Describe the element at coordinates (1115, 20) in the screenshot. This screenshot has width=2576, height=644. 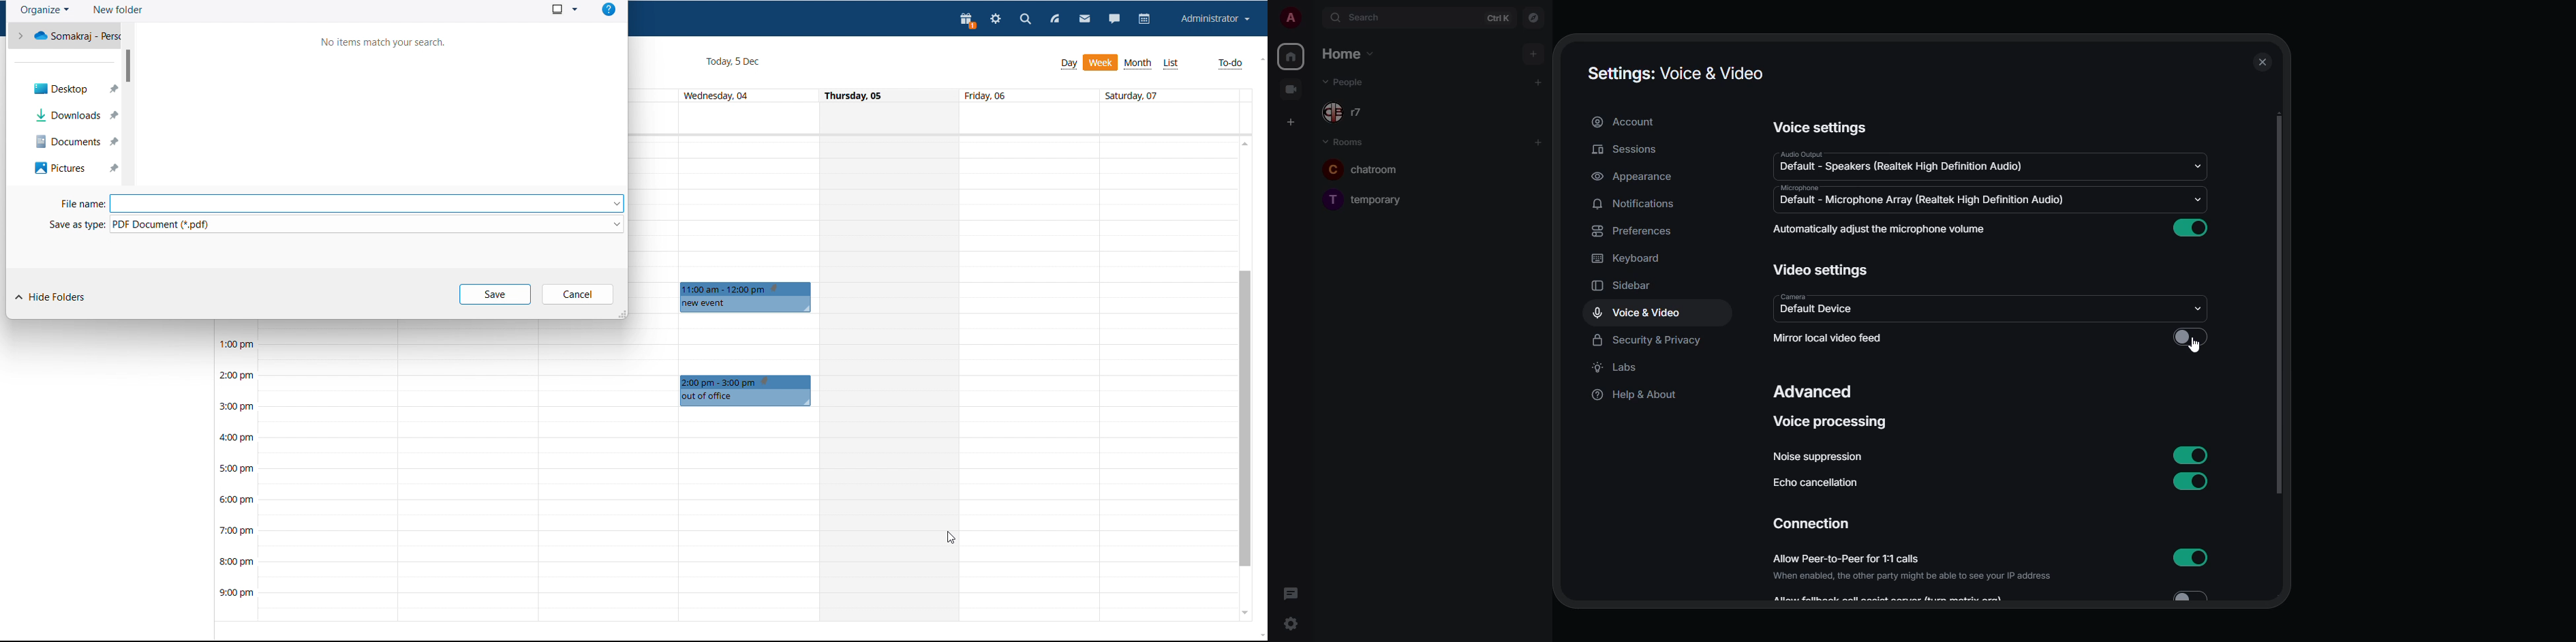
I see `chat` at that location.